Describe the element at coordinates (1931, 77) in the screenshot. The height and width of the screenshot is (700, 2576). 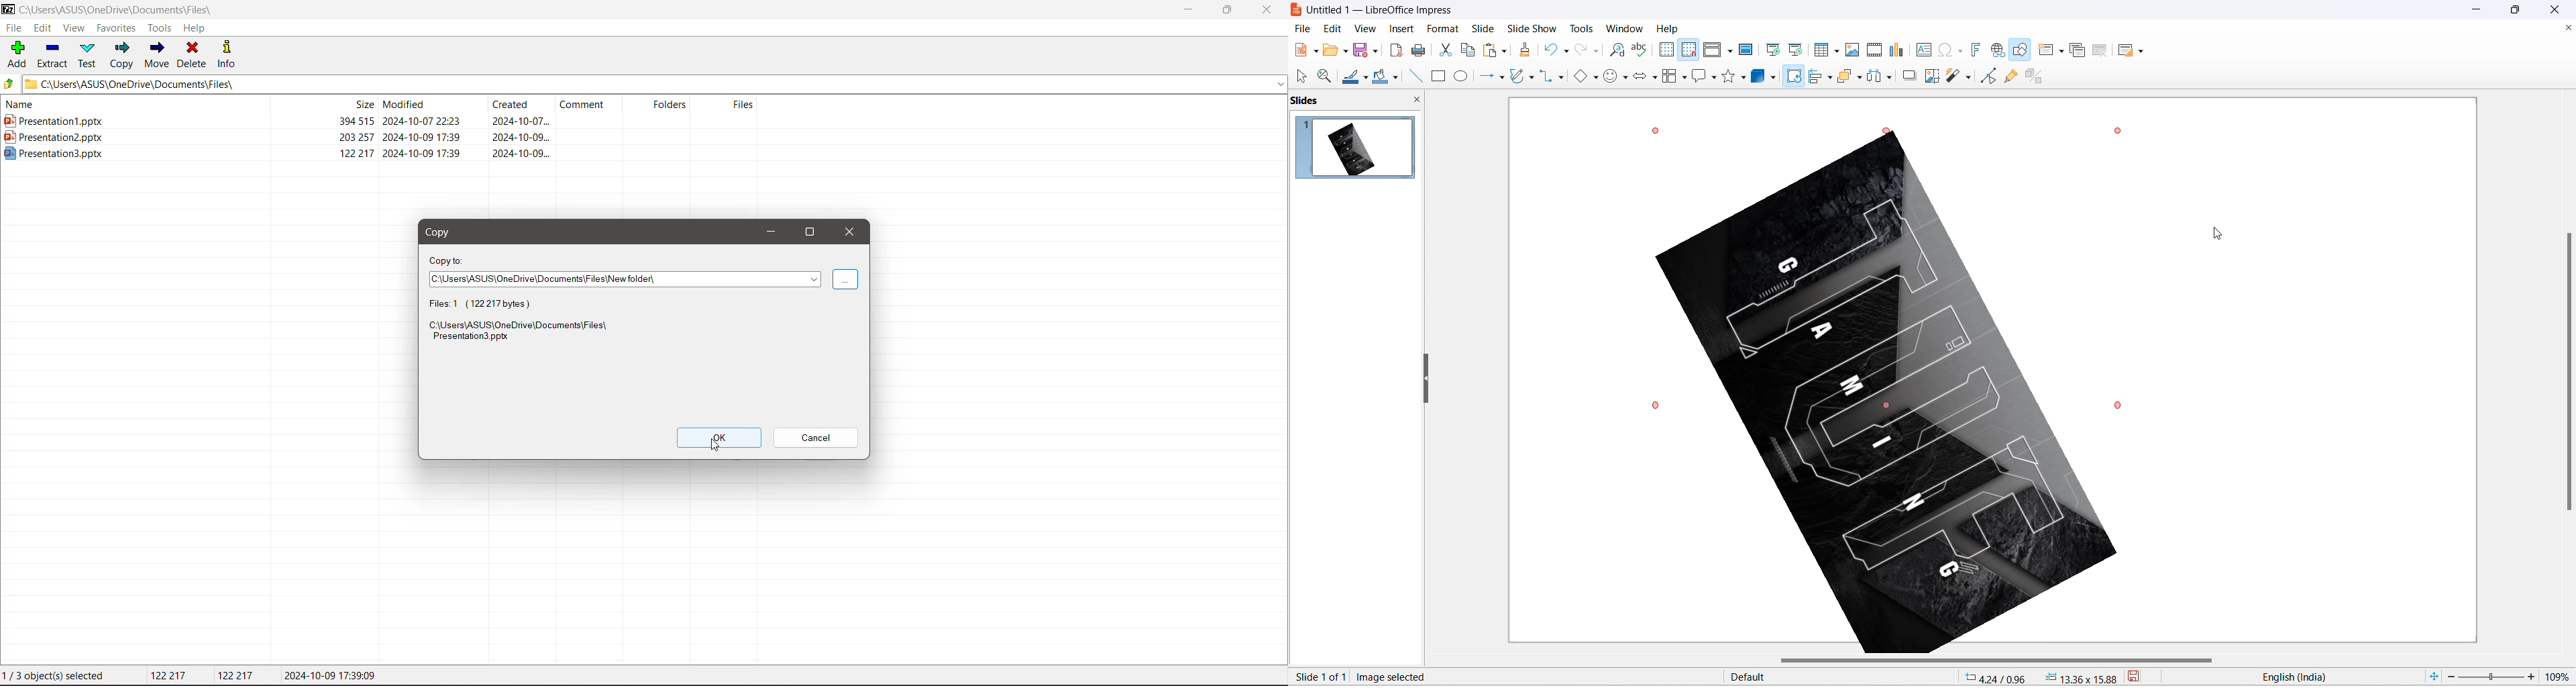
I see `crop image` at that location.